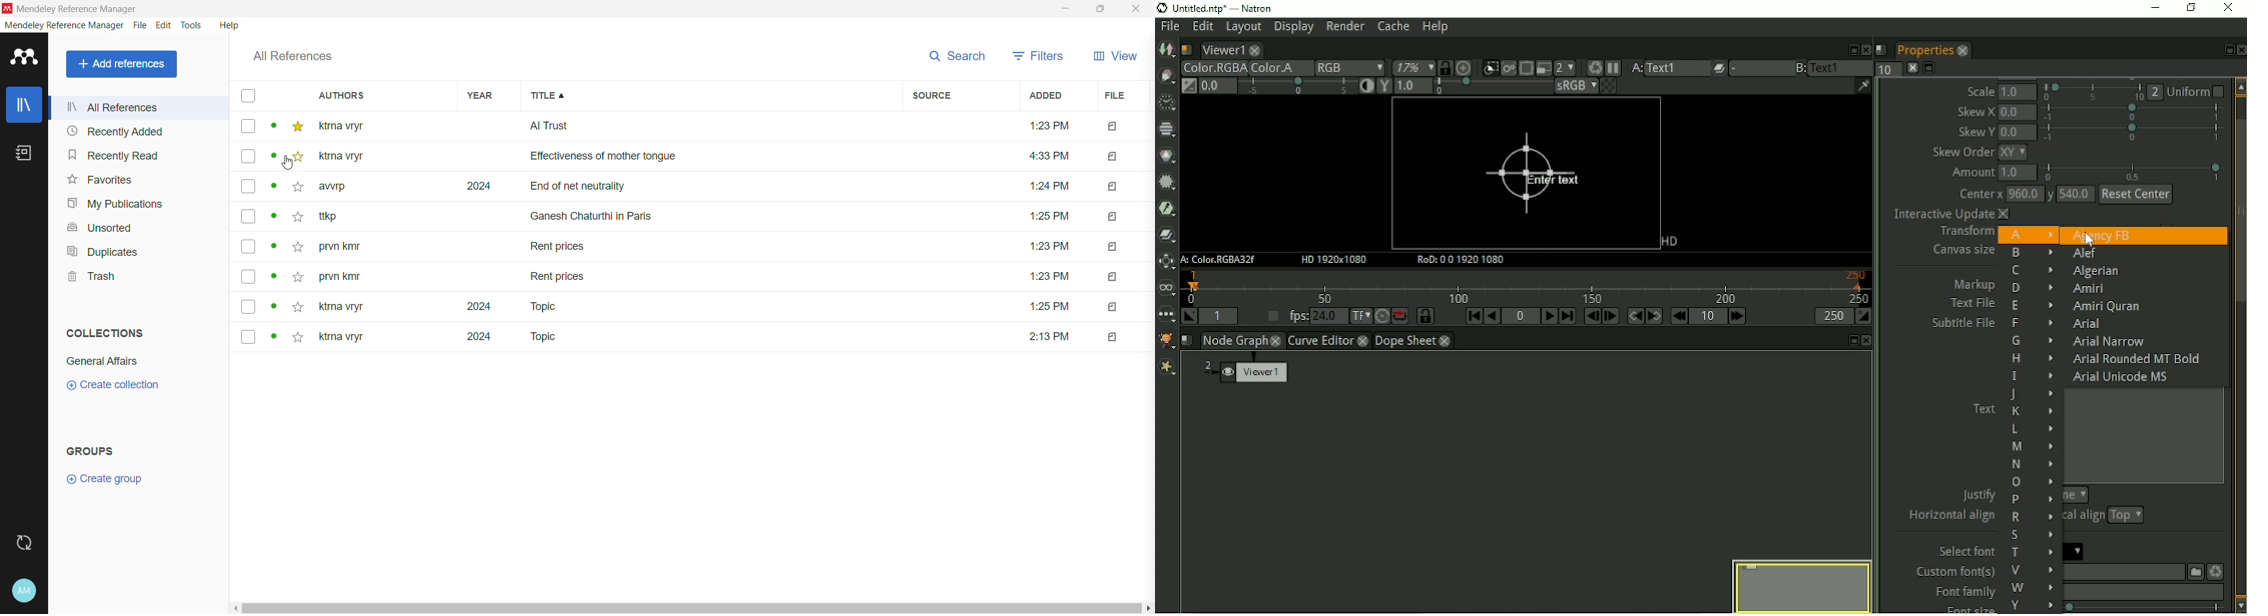 The height and width of the screenshot is (616, 2268). Describe the element at coordinates (1051, 334) in the screenshot. I see `` at that location.